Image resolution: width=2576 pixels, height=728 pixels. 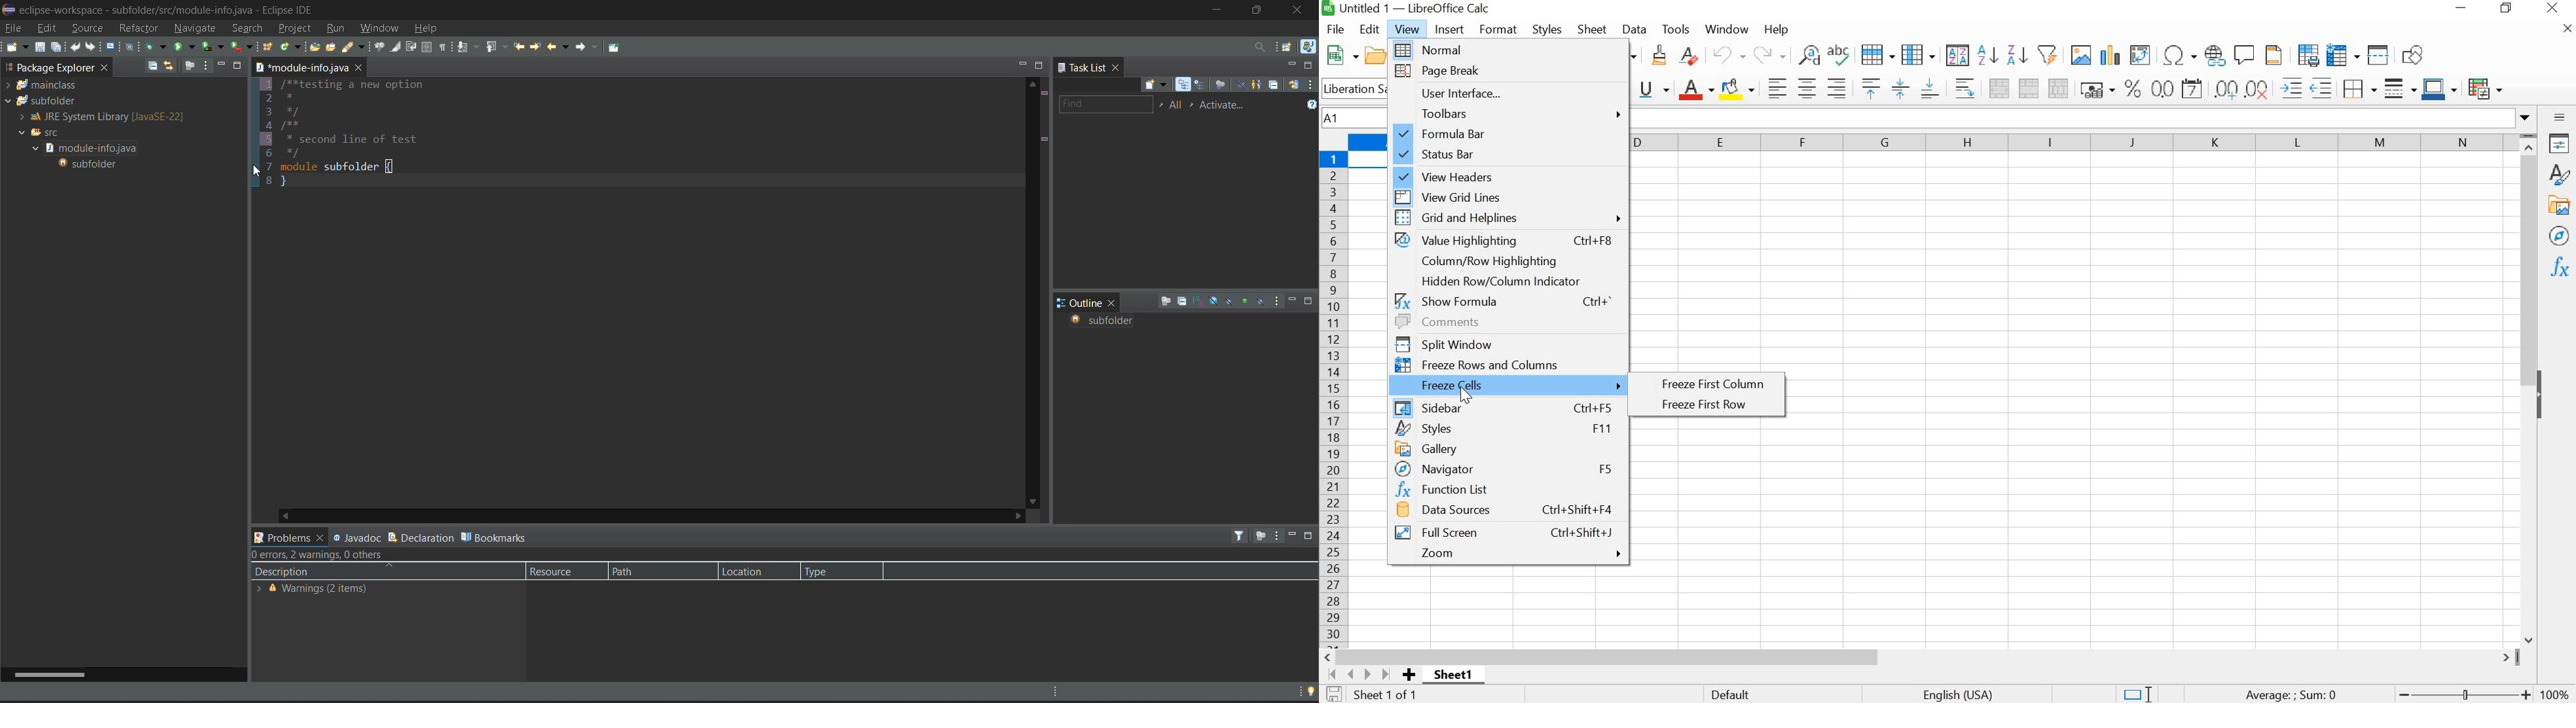 I want to click on SCROLLBAR, so click(x=1921, y=657).